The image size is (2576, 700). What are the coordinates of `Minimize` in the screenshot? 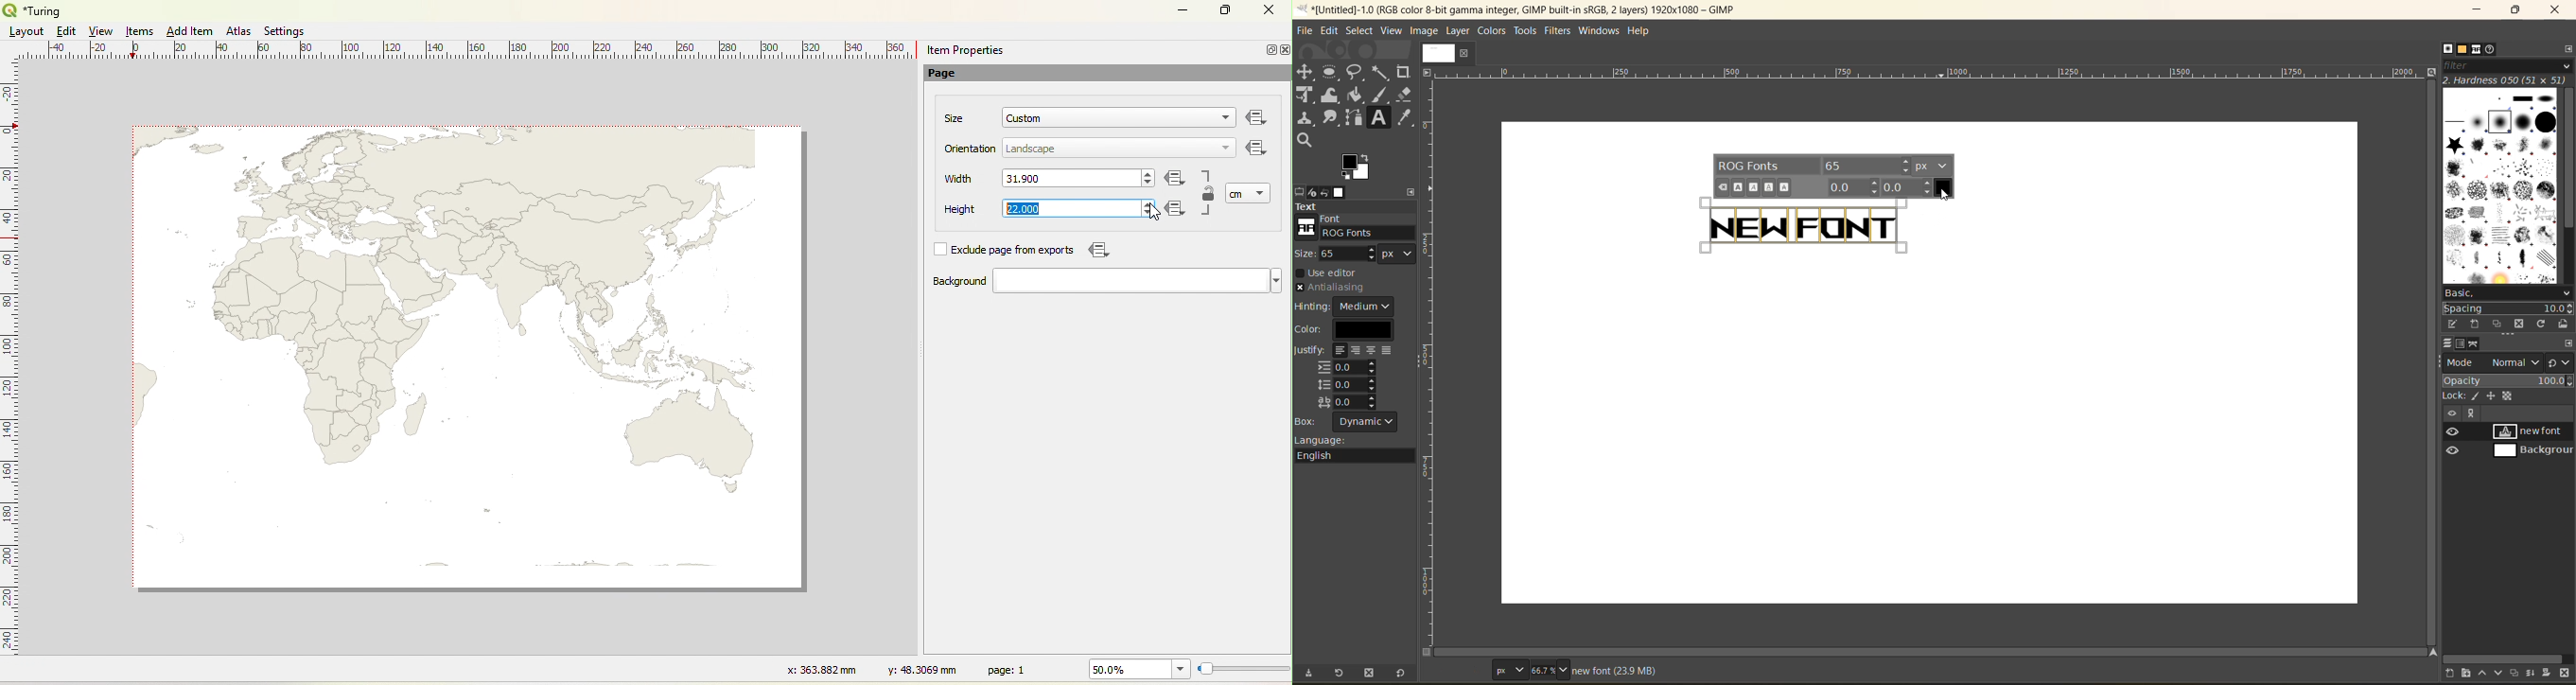 It's located at (1183, 9).